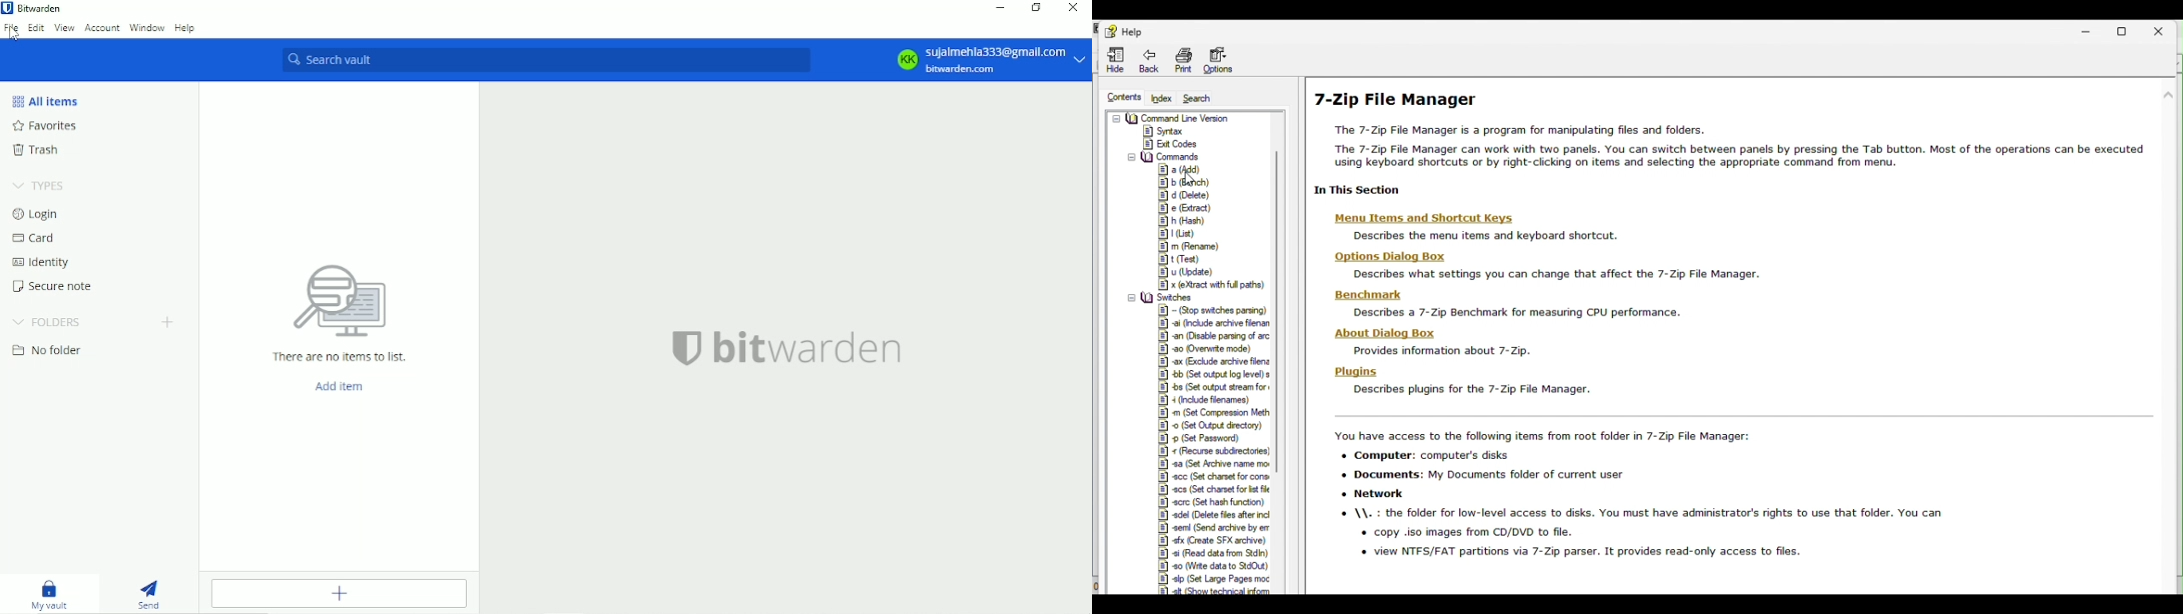 This screenshot has width=2184, height=616. What do you see at coordinates (1170, 118) in the screenshot?
I see `command line` at bounding box center [1170, 118].